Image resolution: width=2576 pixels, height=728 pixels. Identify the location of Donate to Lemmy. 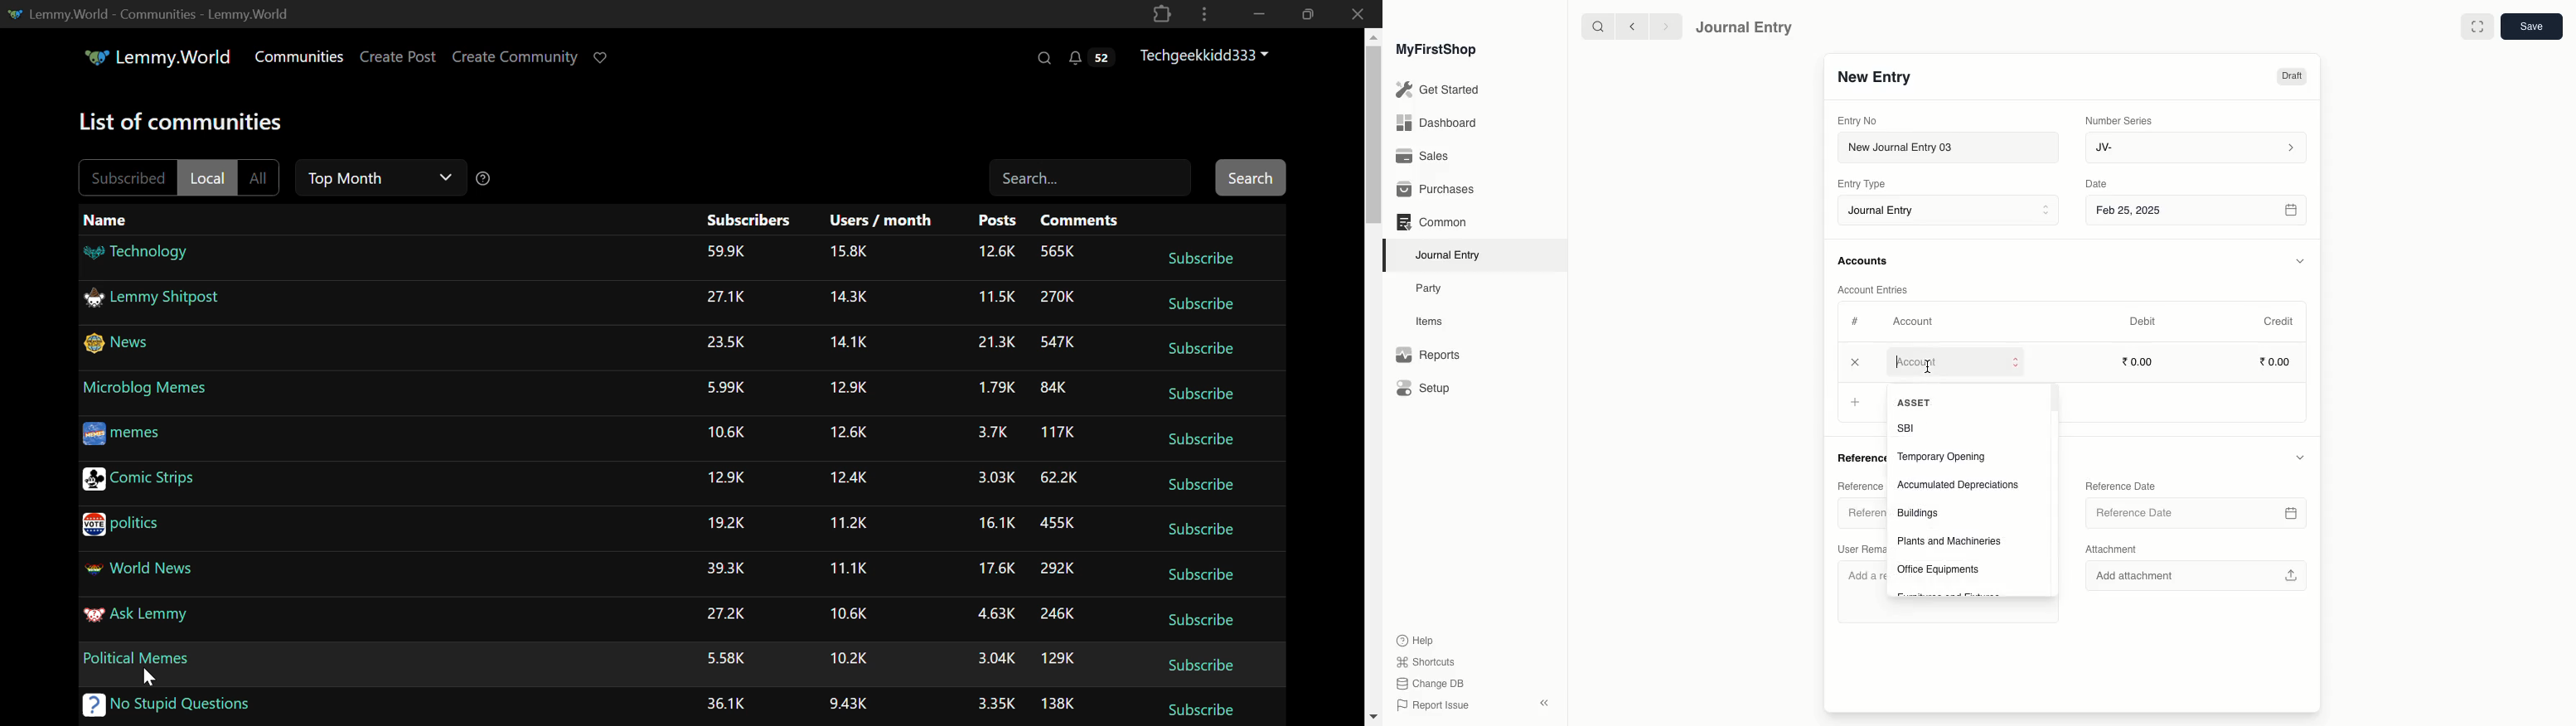
(604, 56).